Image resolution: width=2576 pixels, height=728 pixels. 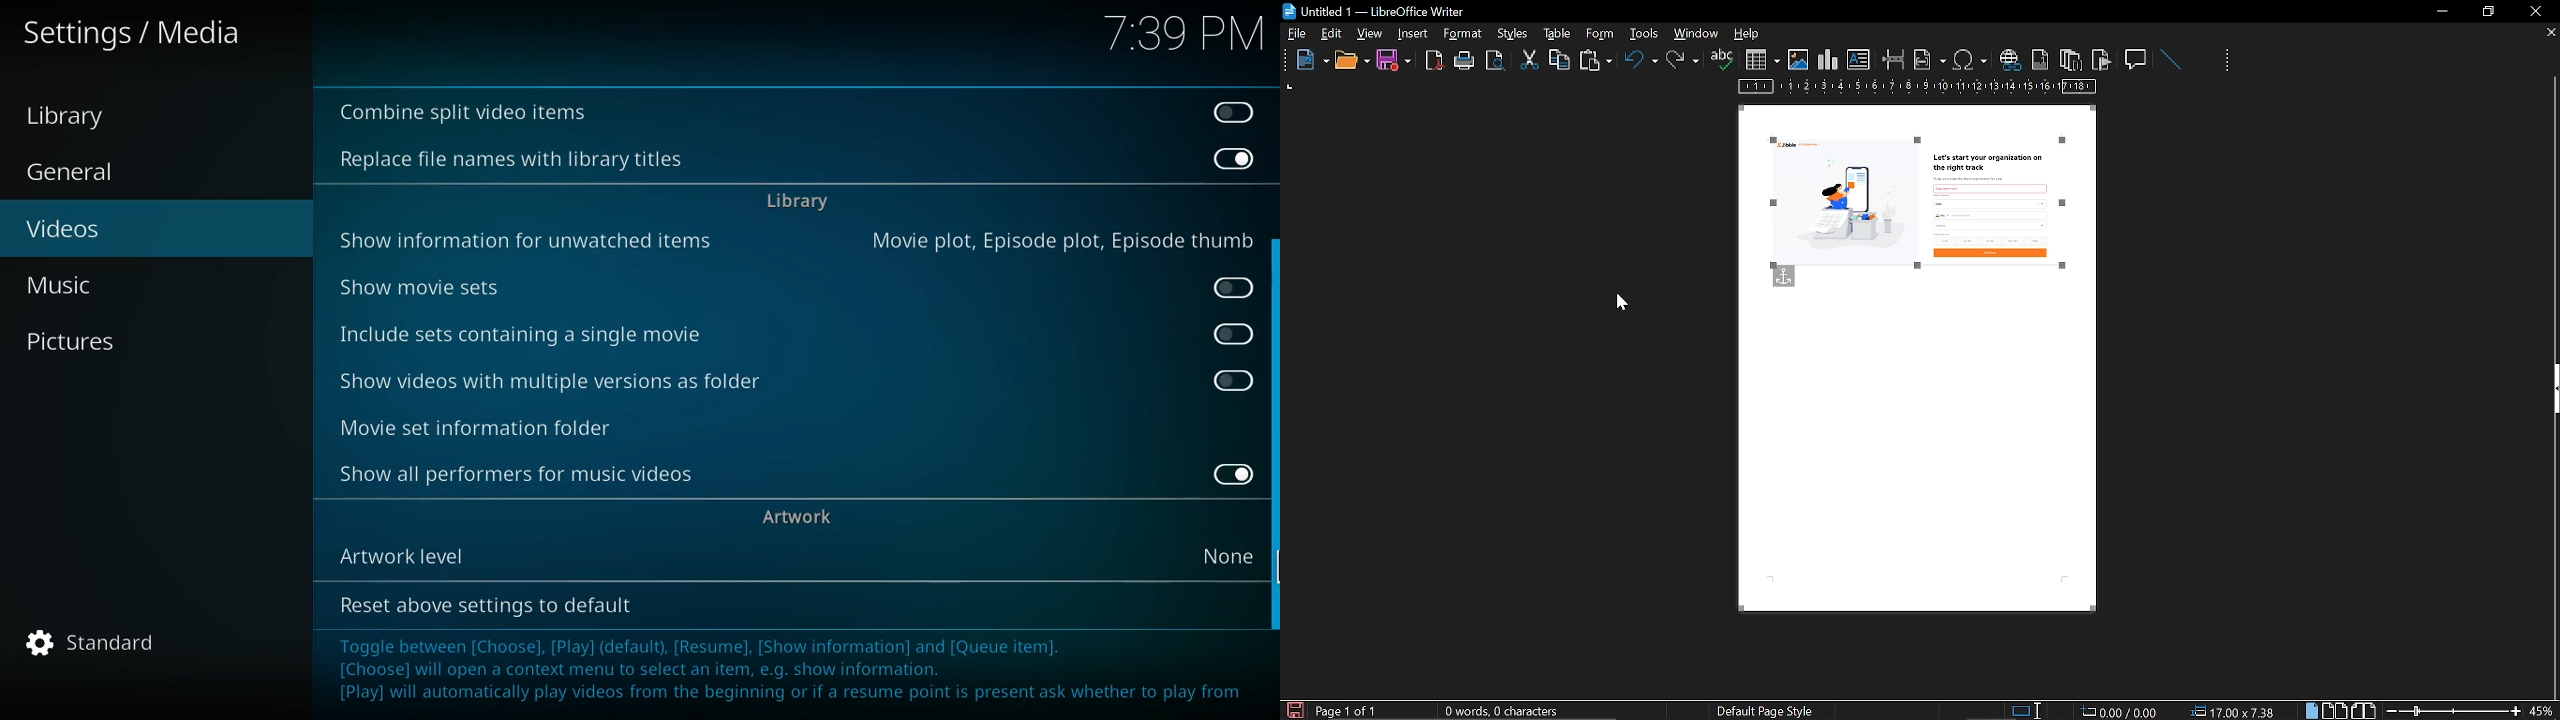 I want to click on window, so click(x=1697, y=33).